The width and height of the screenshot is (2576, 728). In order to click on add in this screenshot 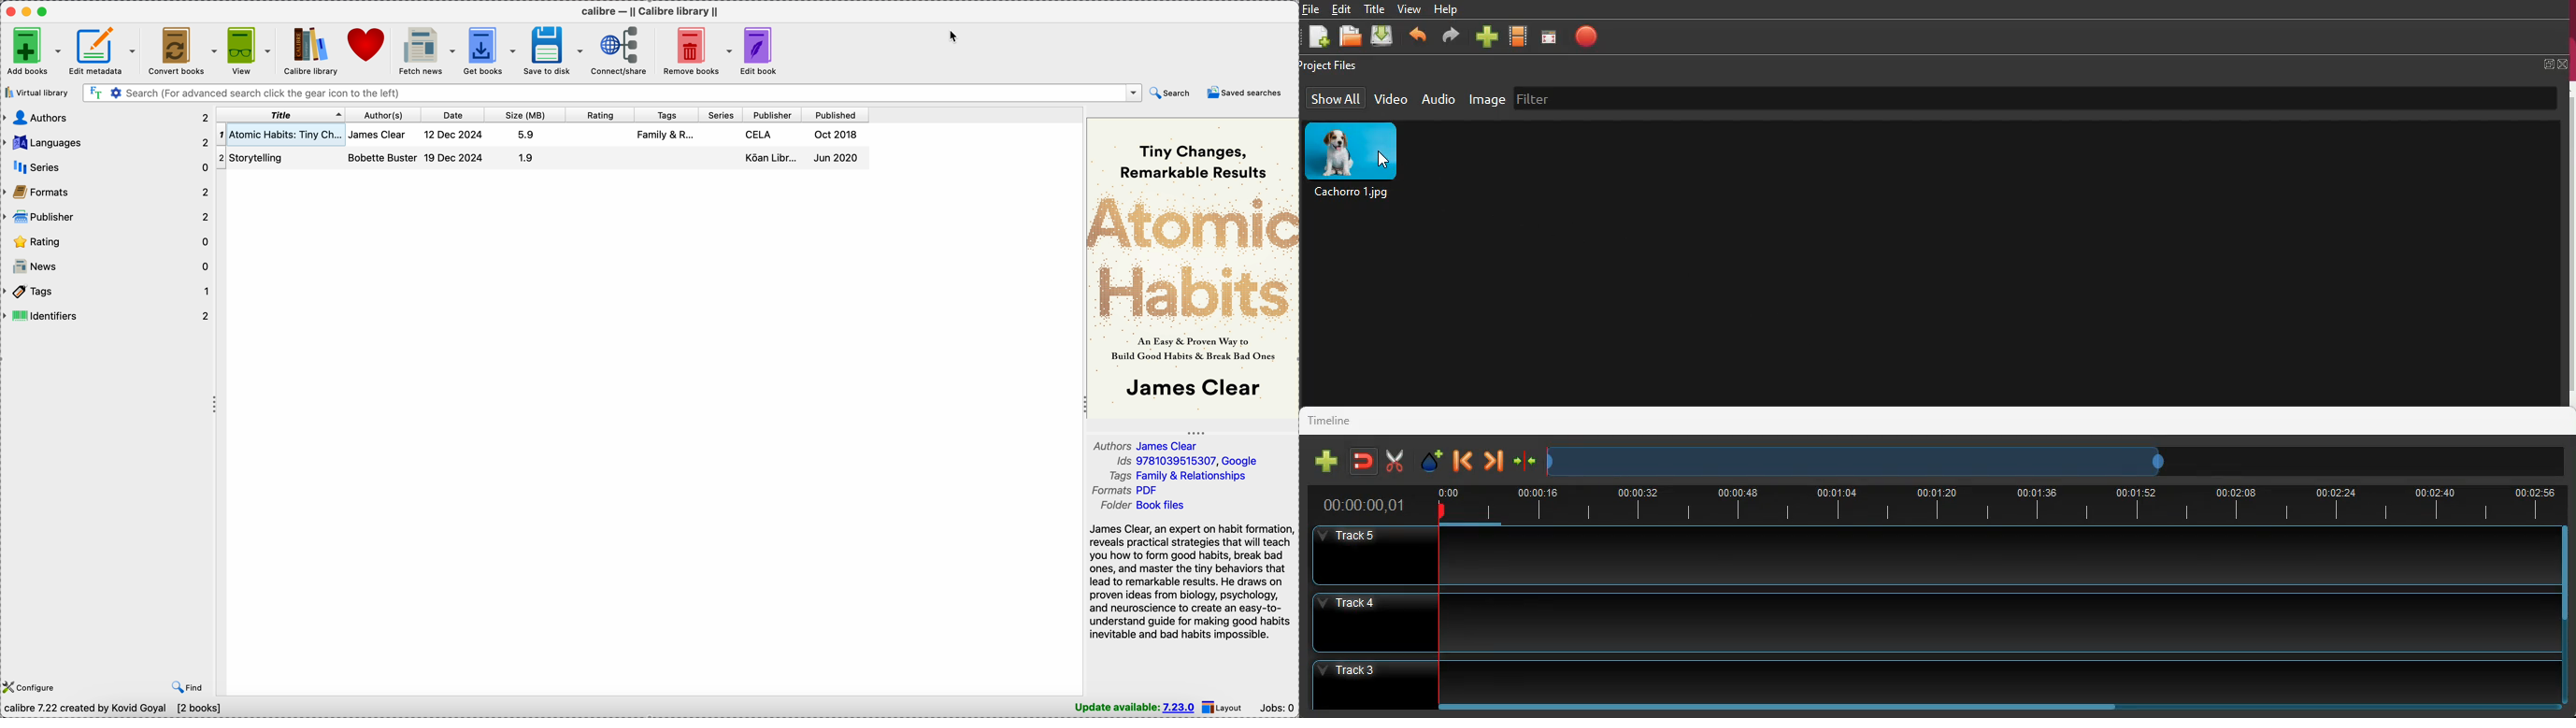, I will do `click(1323, 462)`.